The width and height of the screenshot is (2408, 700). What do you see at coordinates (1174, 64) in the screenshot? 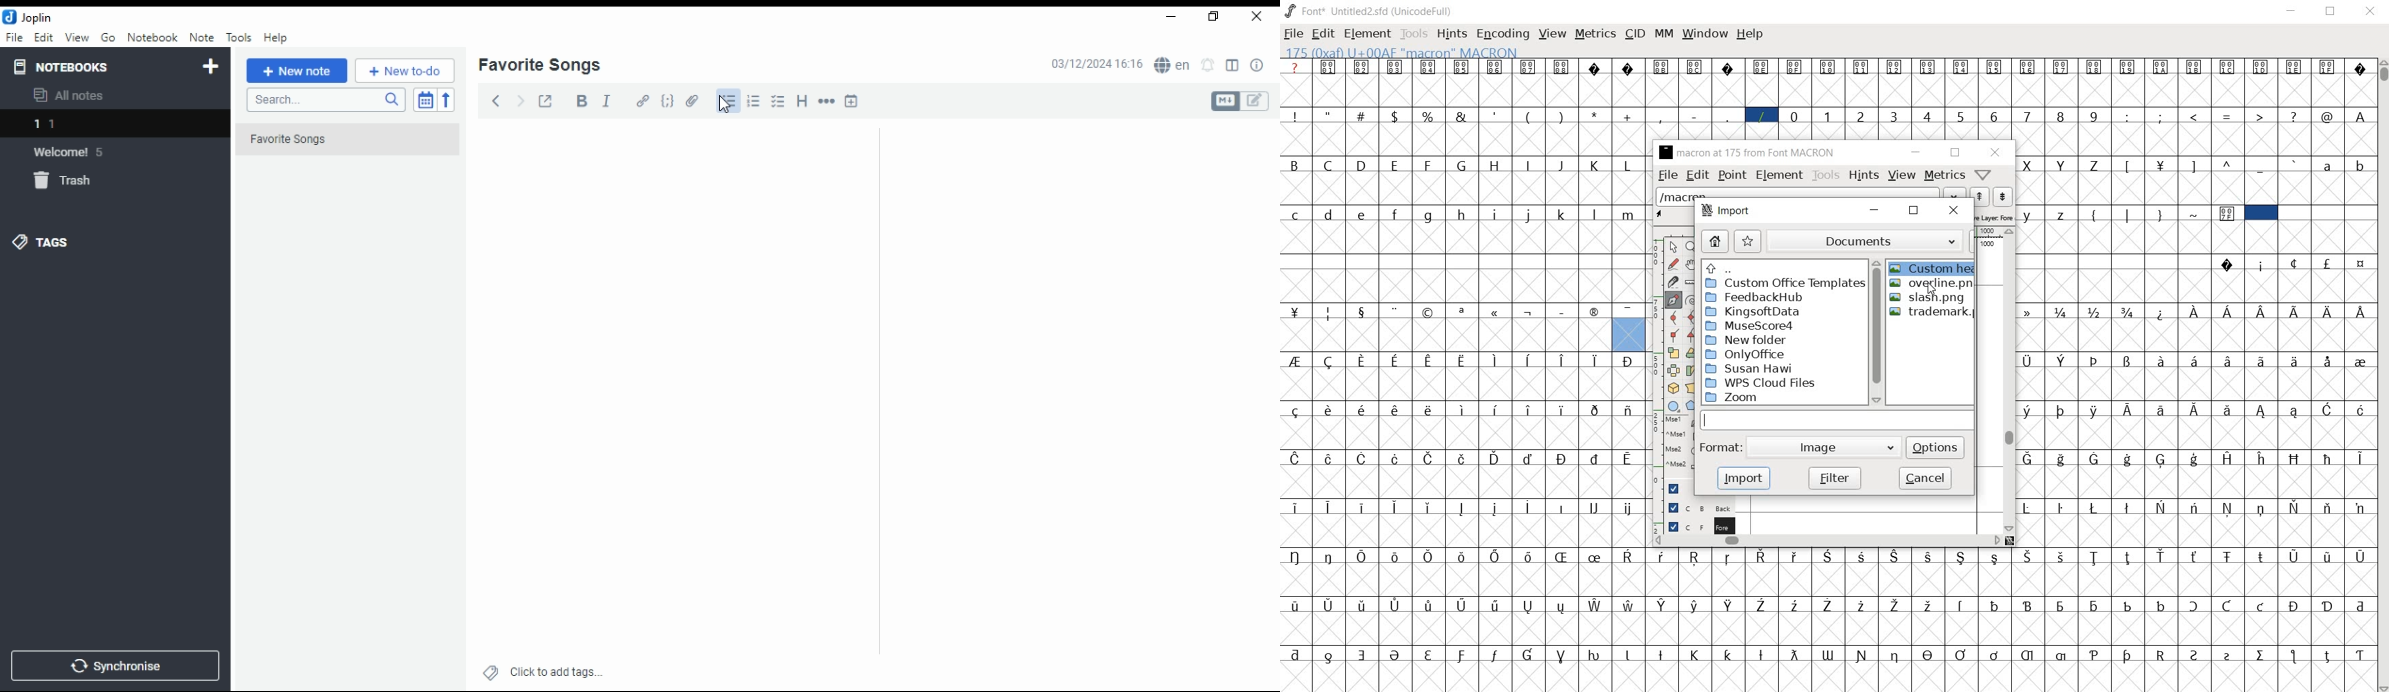
I see `spell checker` at bounding box center [1174, 64].